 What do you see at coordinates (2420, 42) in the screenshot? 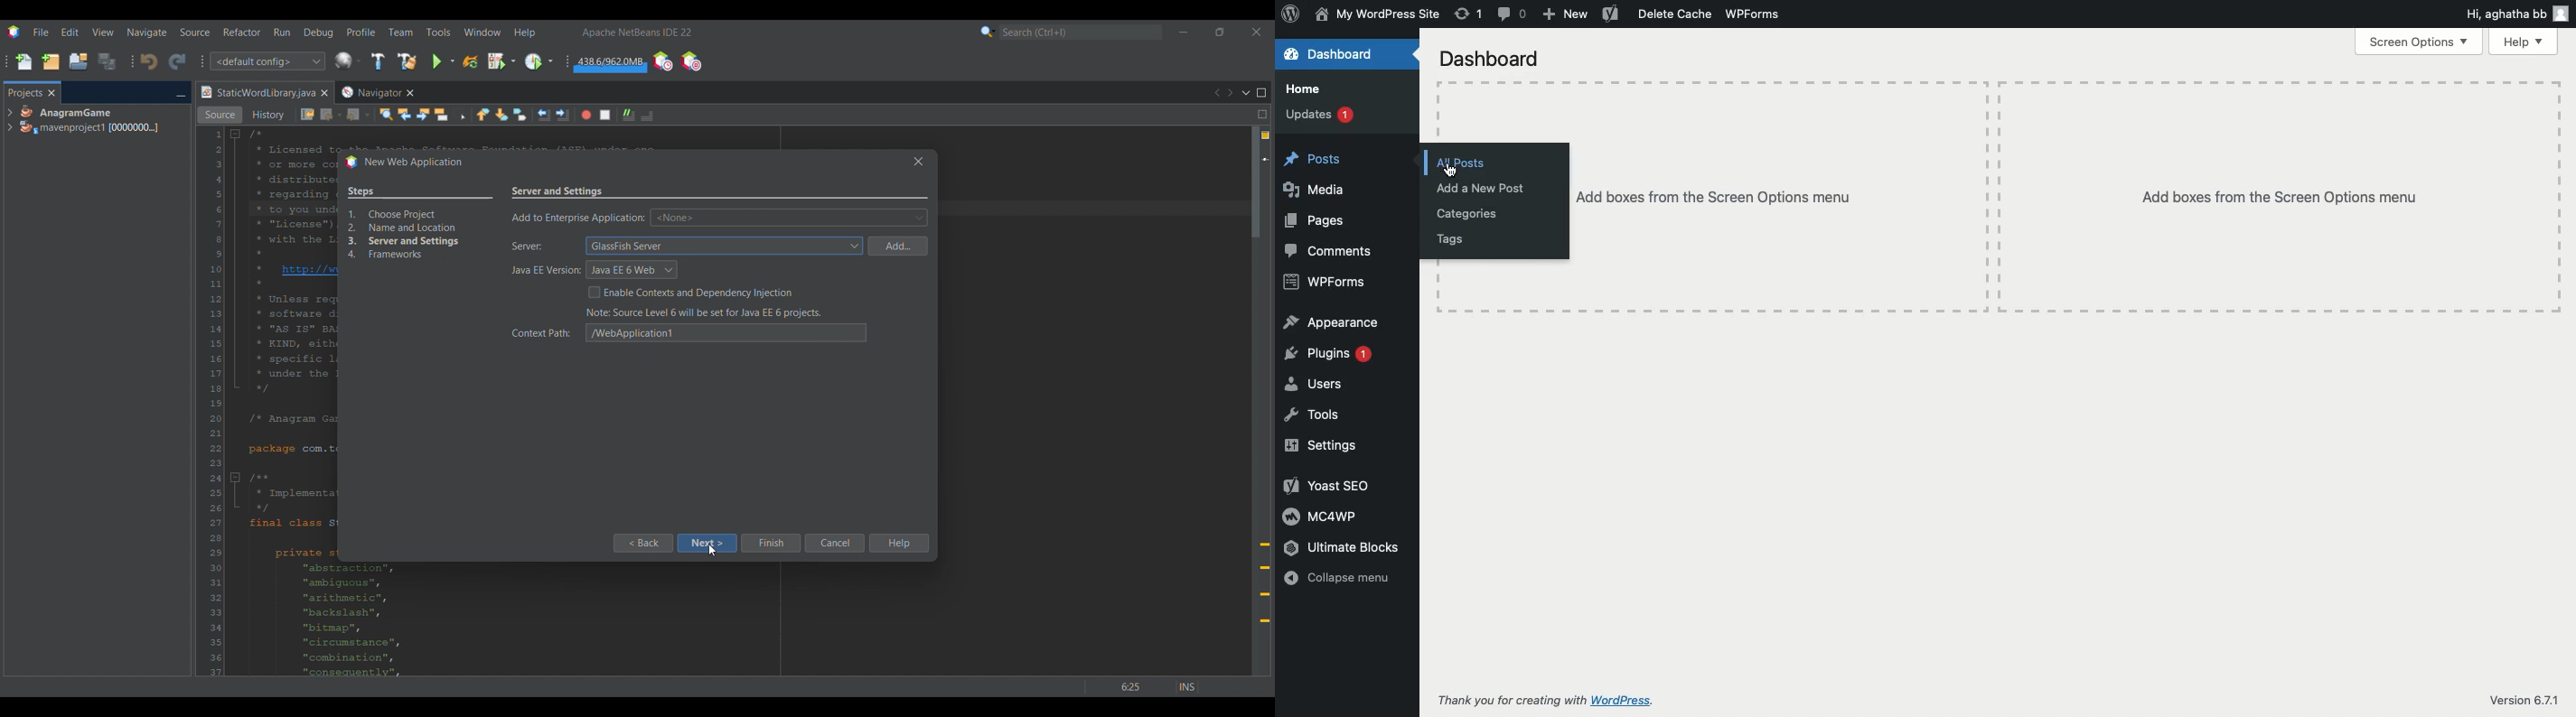
I see `Screen options` at bounding box center [2420, 42].